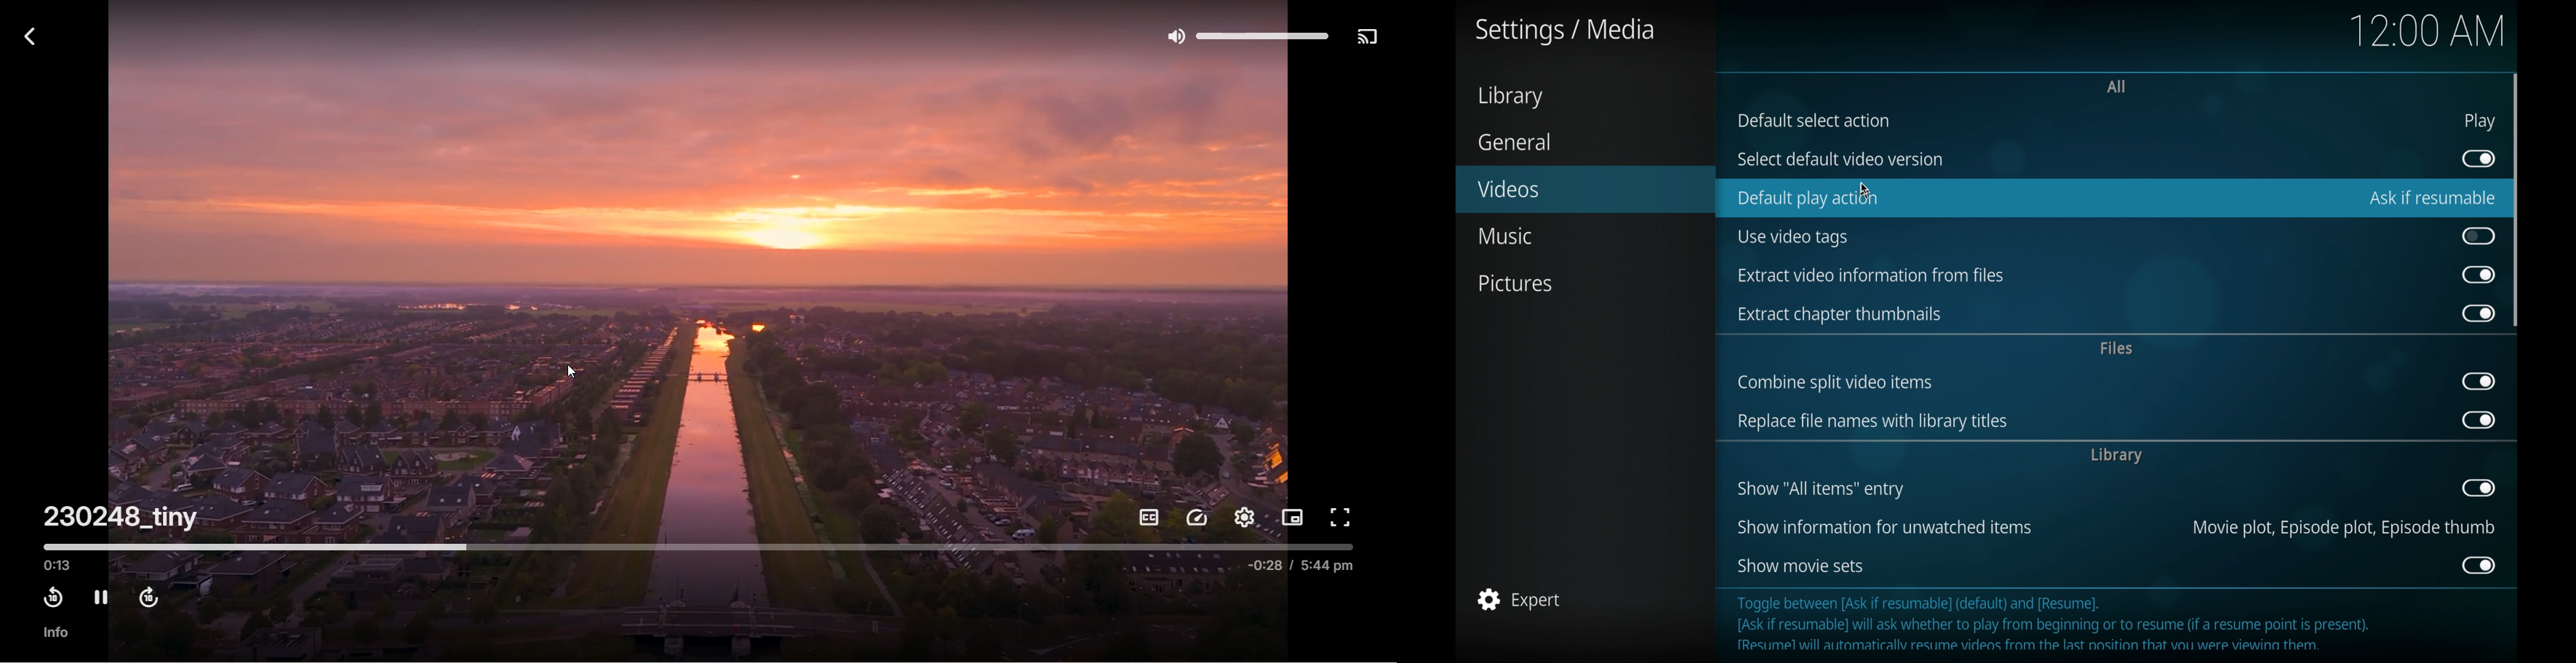  I want to click on library, so click(1510, 97).